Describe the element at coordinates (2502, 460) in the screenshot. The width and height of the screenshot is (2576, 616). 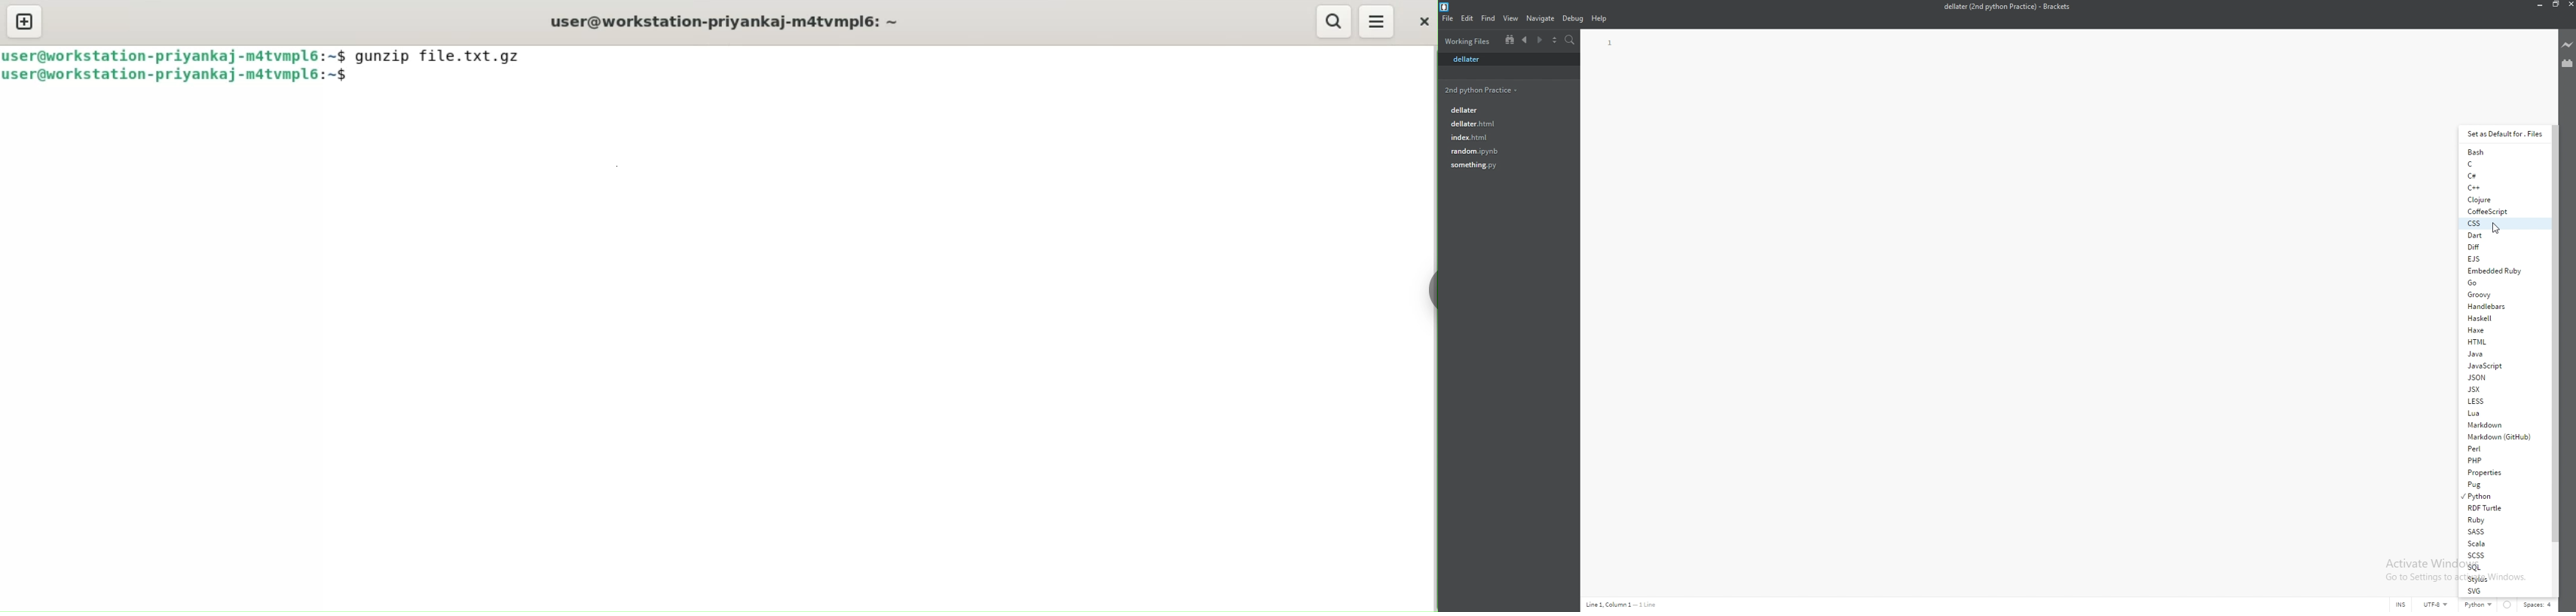
I see `php` at that location.